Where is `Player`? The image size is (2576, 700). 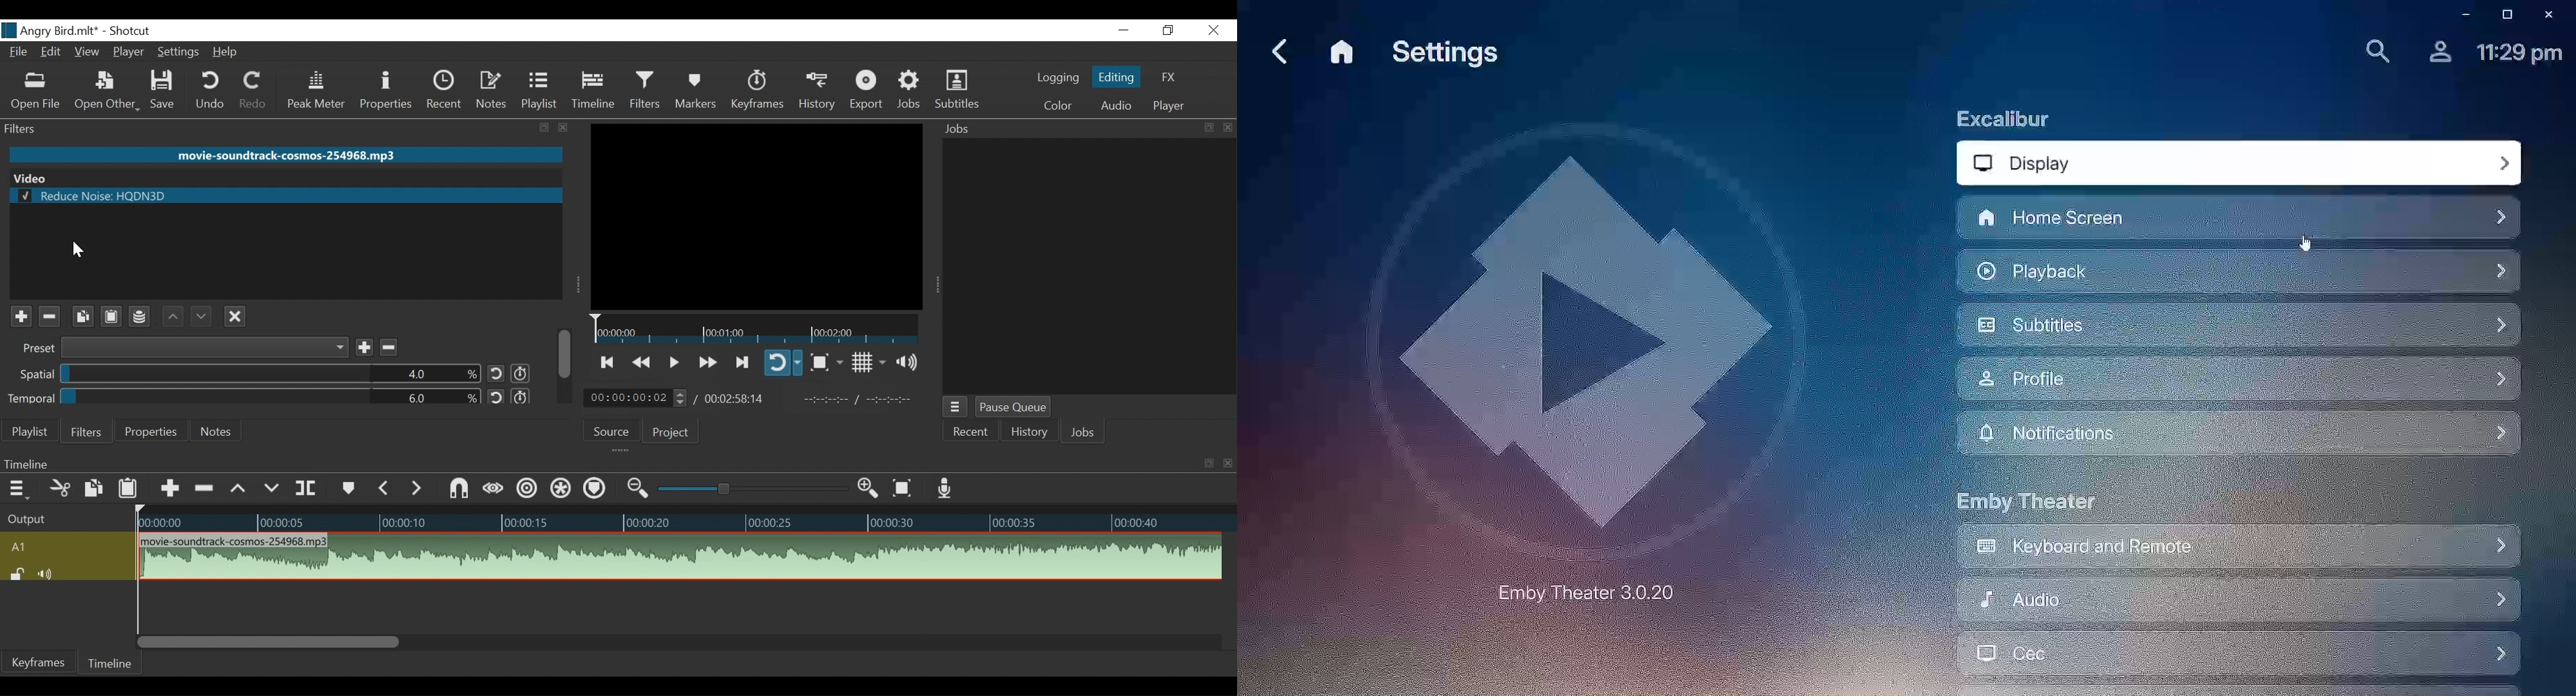
Player is located at coordinates (1166, 107).